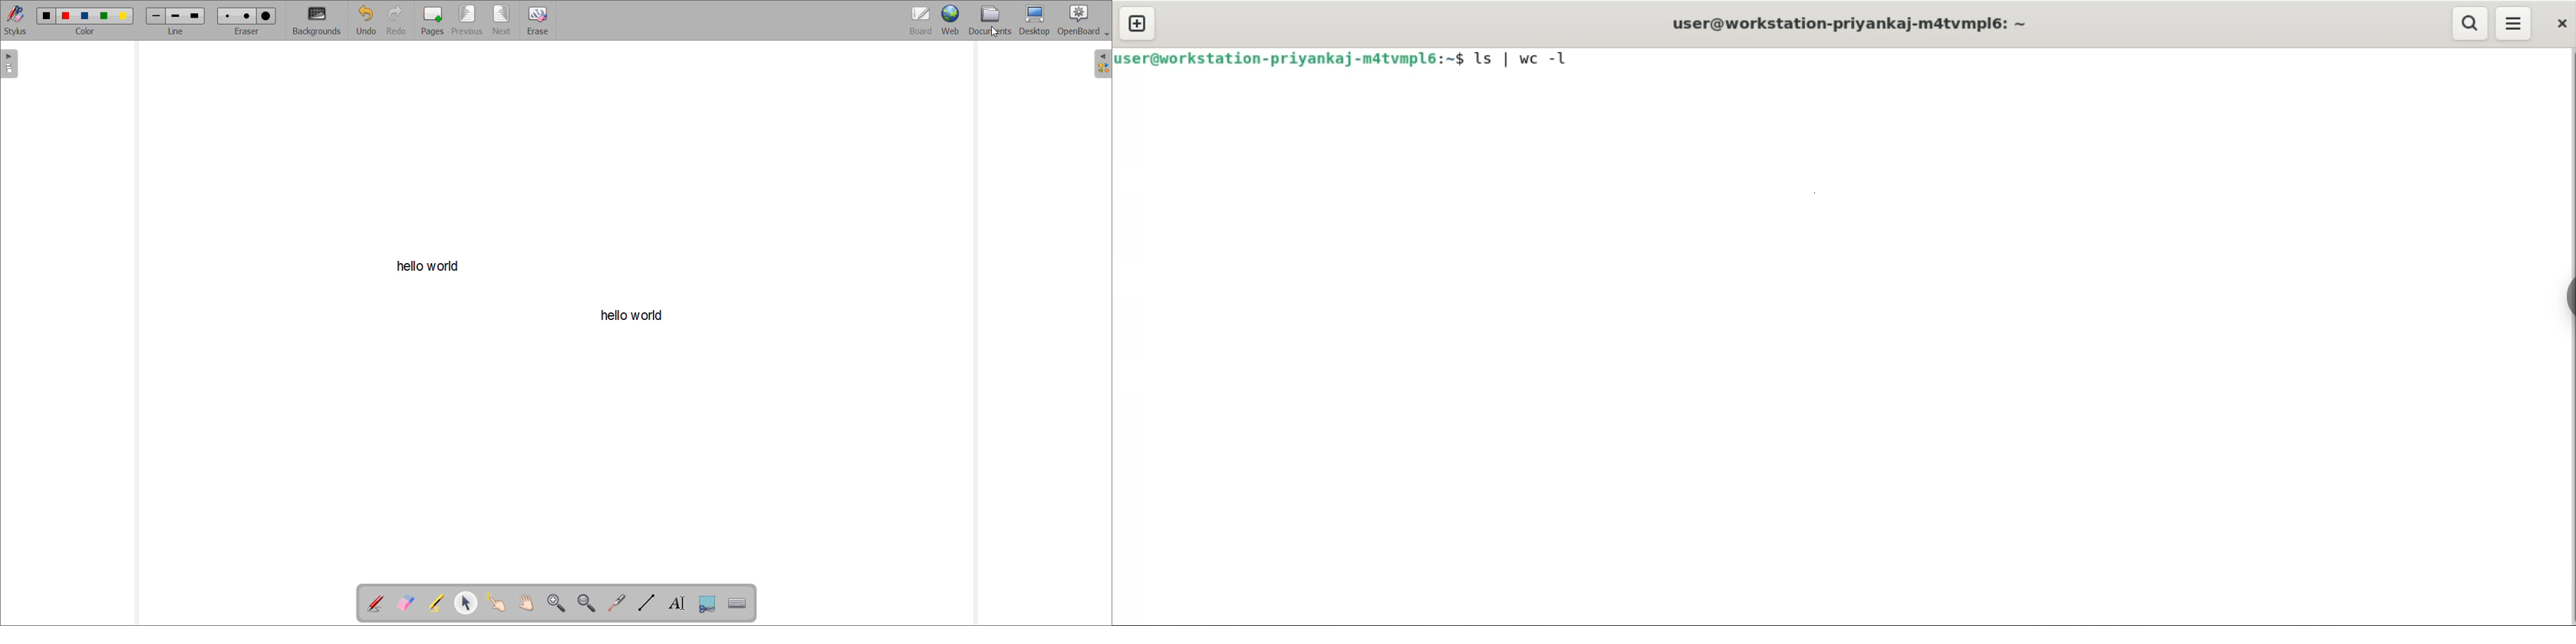  I want to click on color, so click(86, 20).